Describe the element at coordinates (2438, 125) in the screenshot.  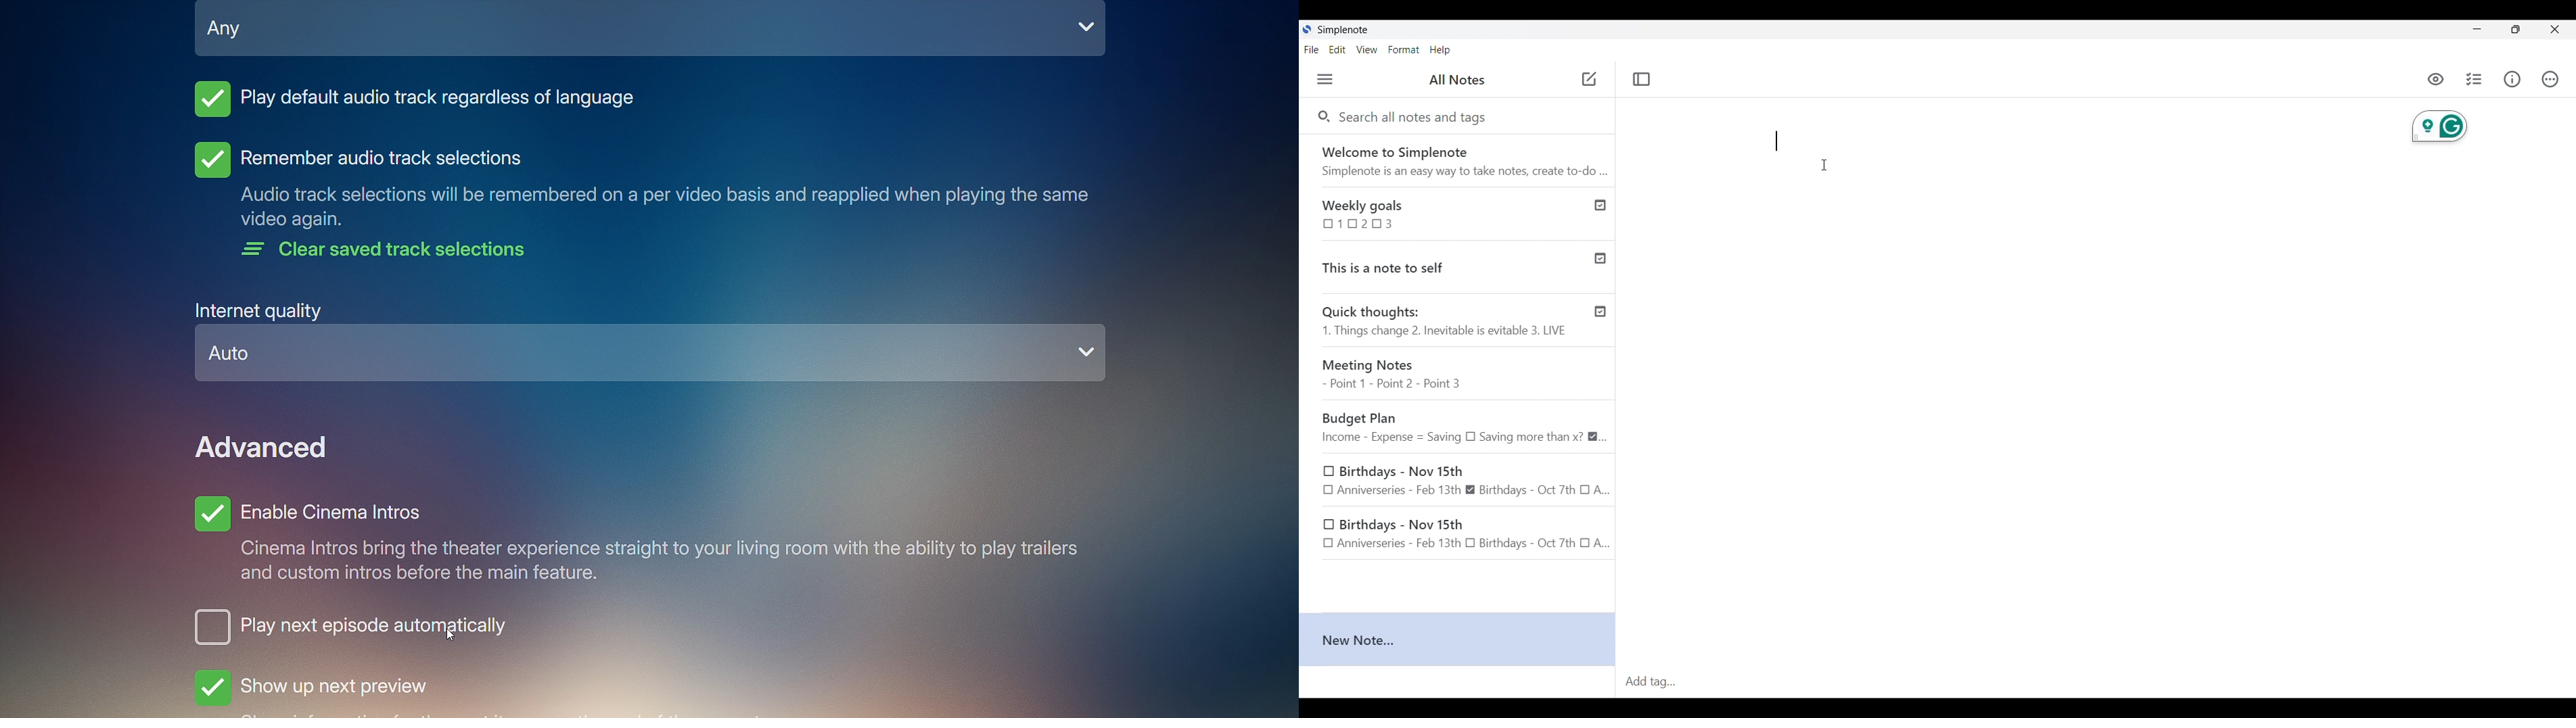
I see `Extension for current note` at that location.